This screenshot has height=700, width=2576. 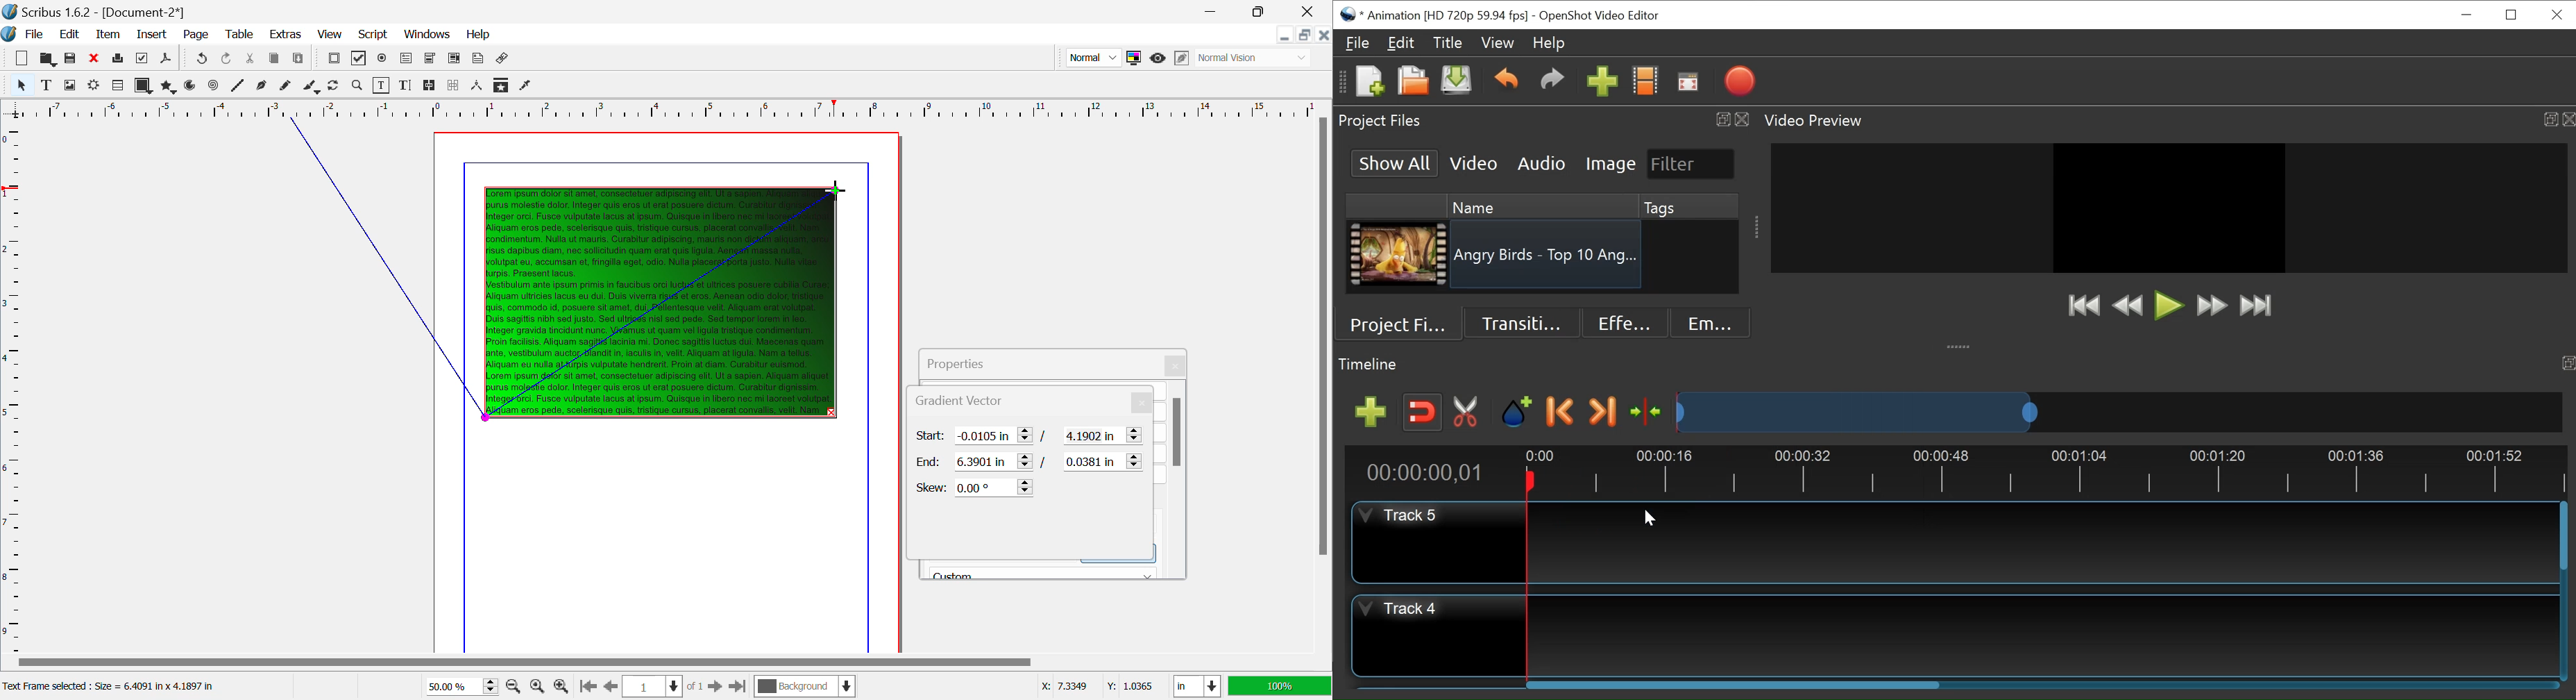 What do you see at coordinates (663, 303) in the screenshot?
I see `Gradient Applied` at bounding box center [663, 303].